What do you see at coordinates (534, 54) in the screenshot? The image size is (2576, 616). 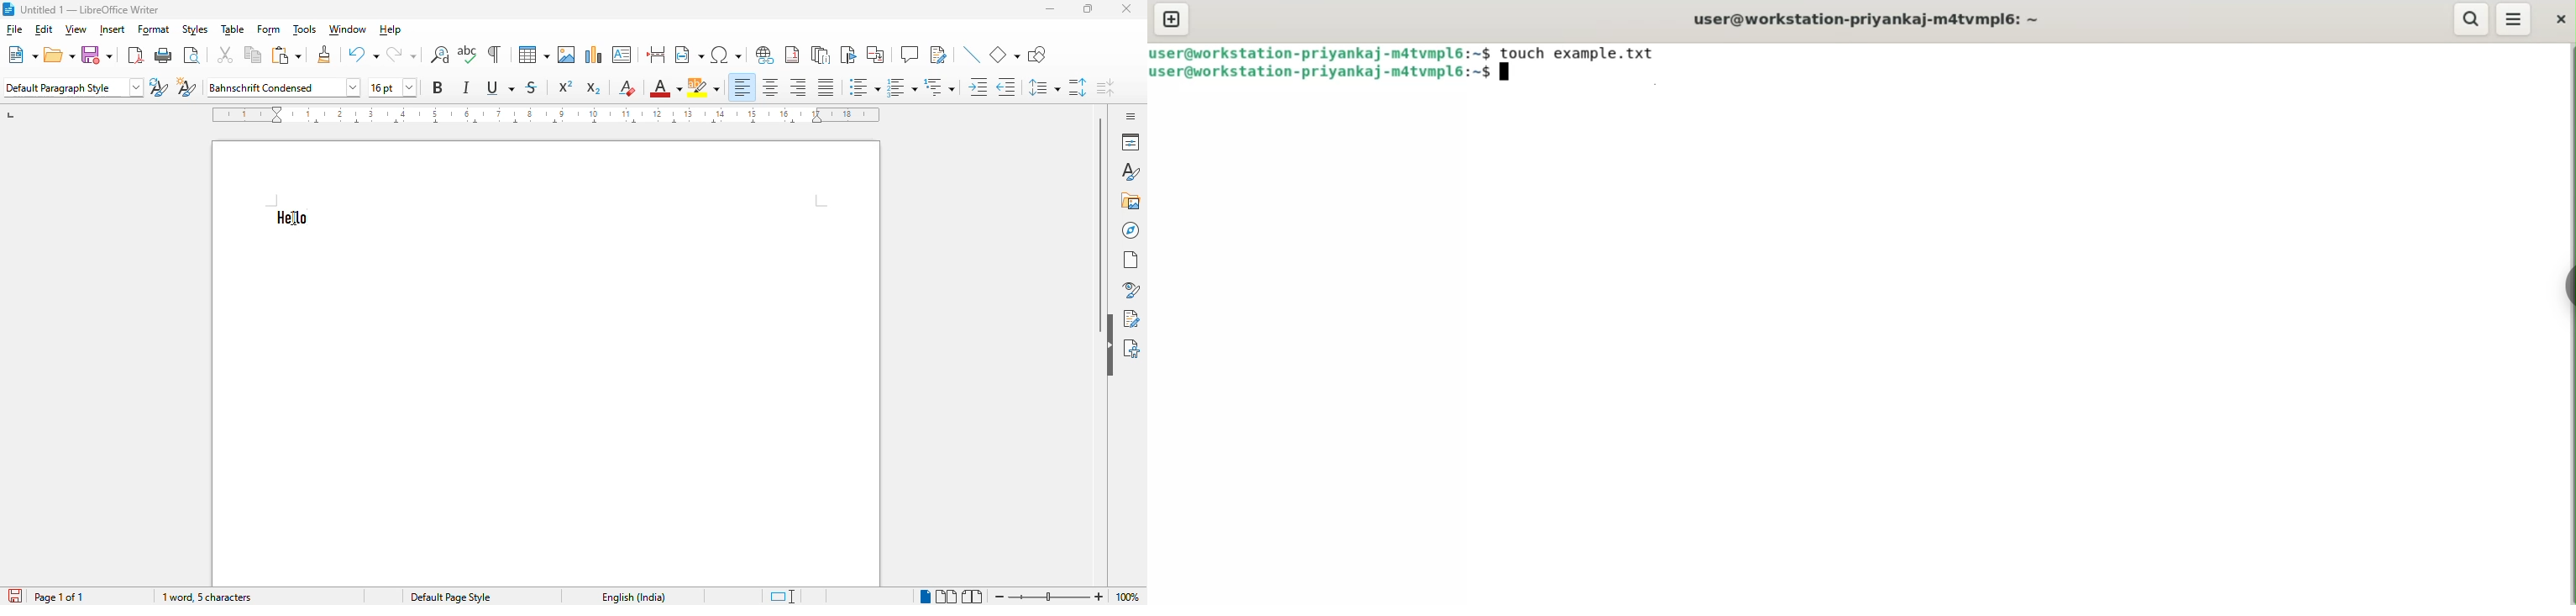 I see `insert table` at bounding box center [534, 54].